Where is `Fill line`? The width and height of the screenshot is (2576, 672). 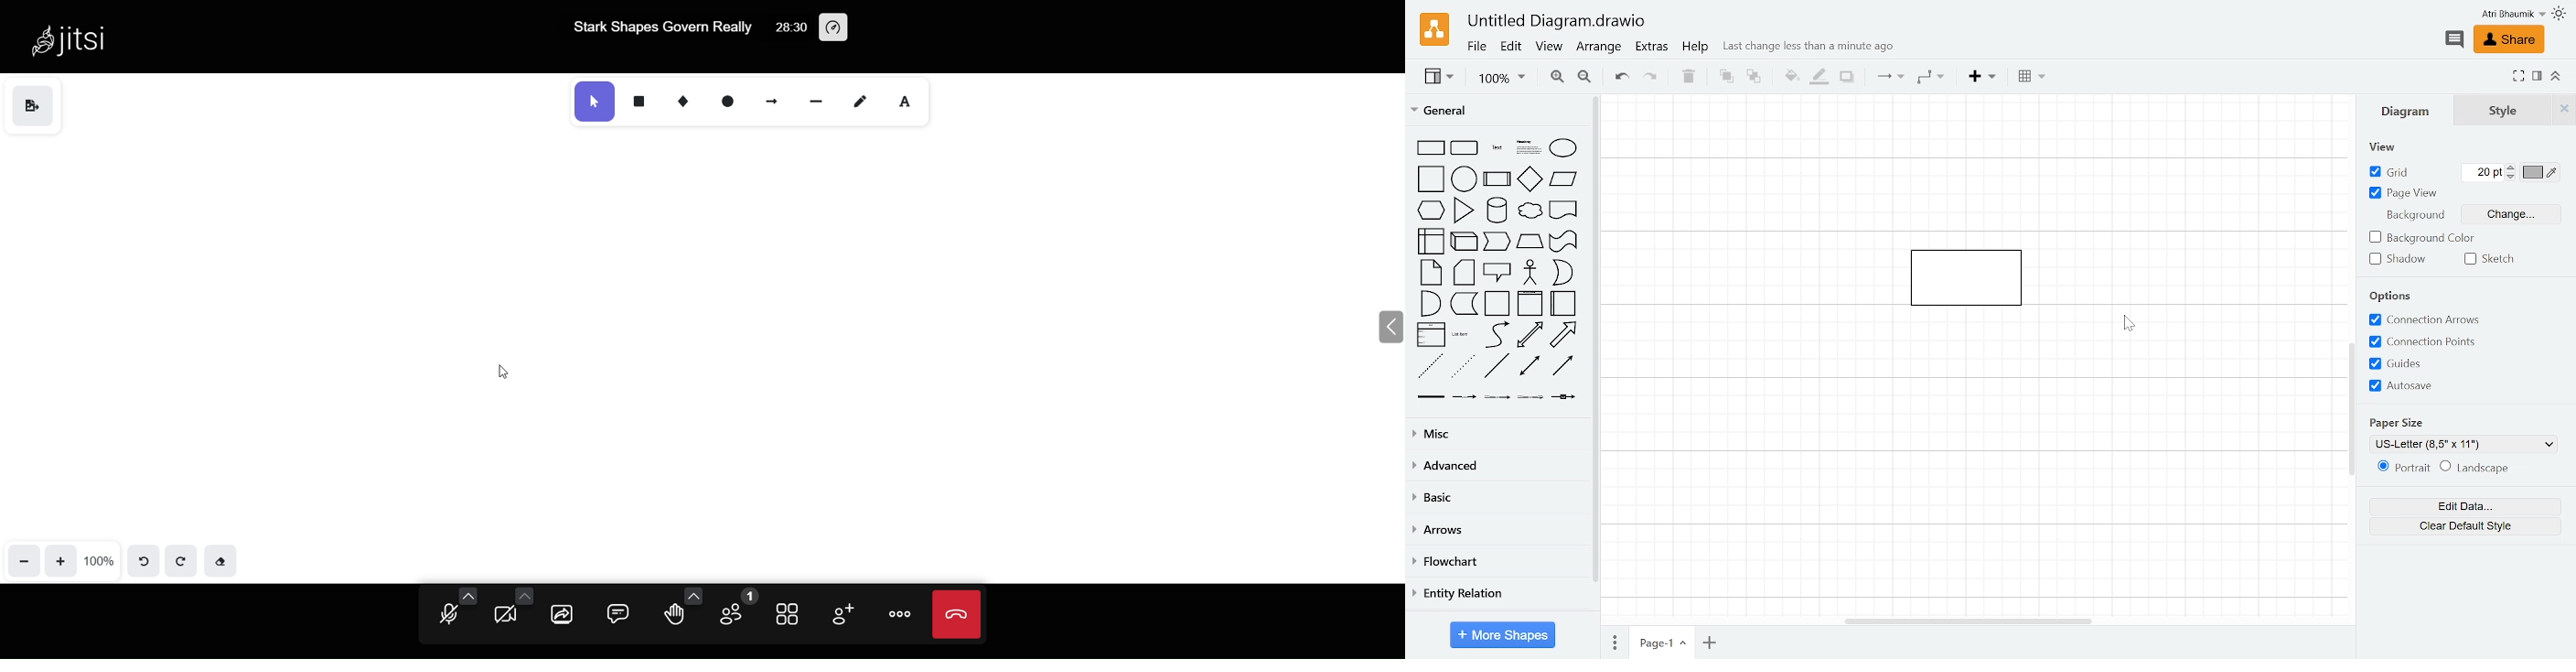
Fill line is located at coordinates (1818, 77).